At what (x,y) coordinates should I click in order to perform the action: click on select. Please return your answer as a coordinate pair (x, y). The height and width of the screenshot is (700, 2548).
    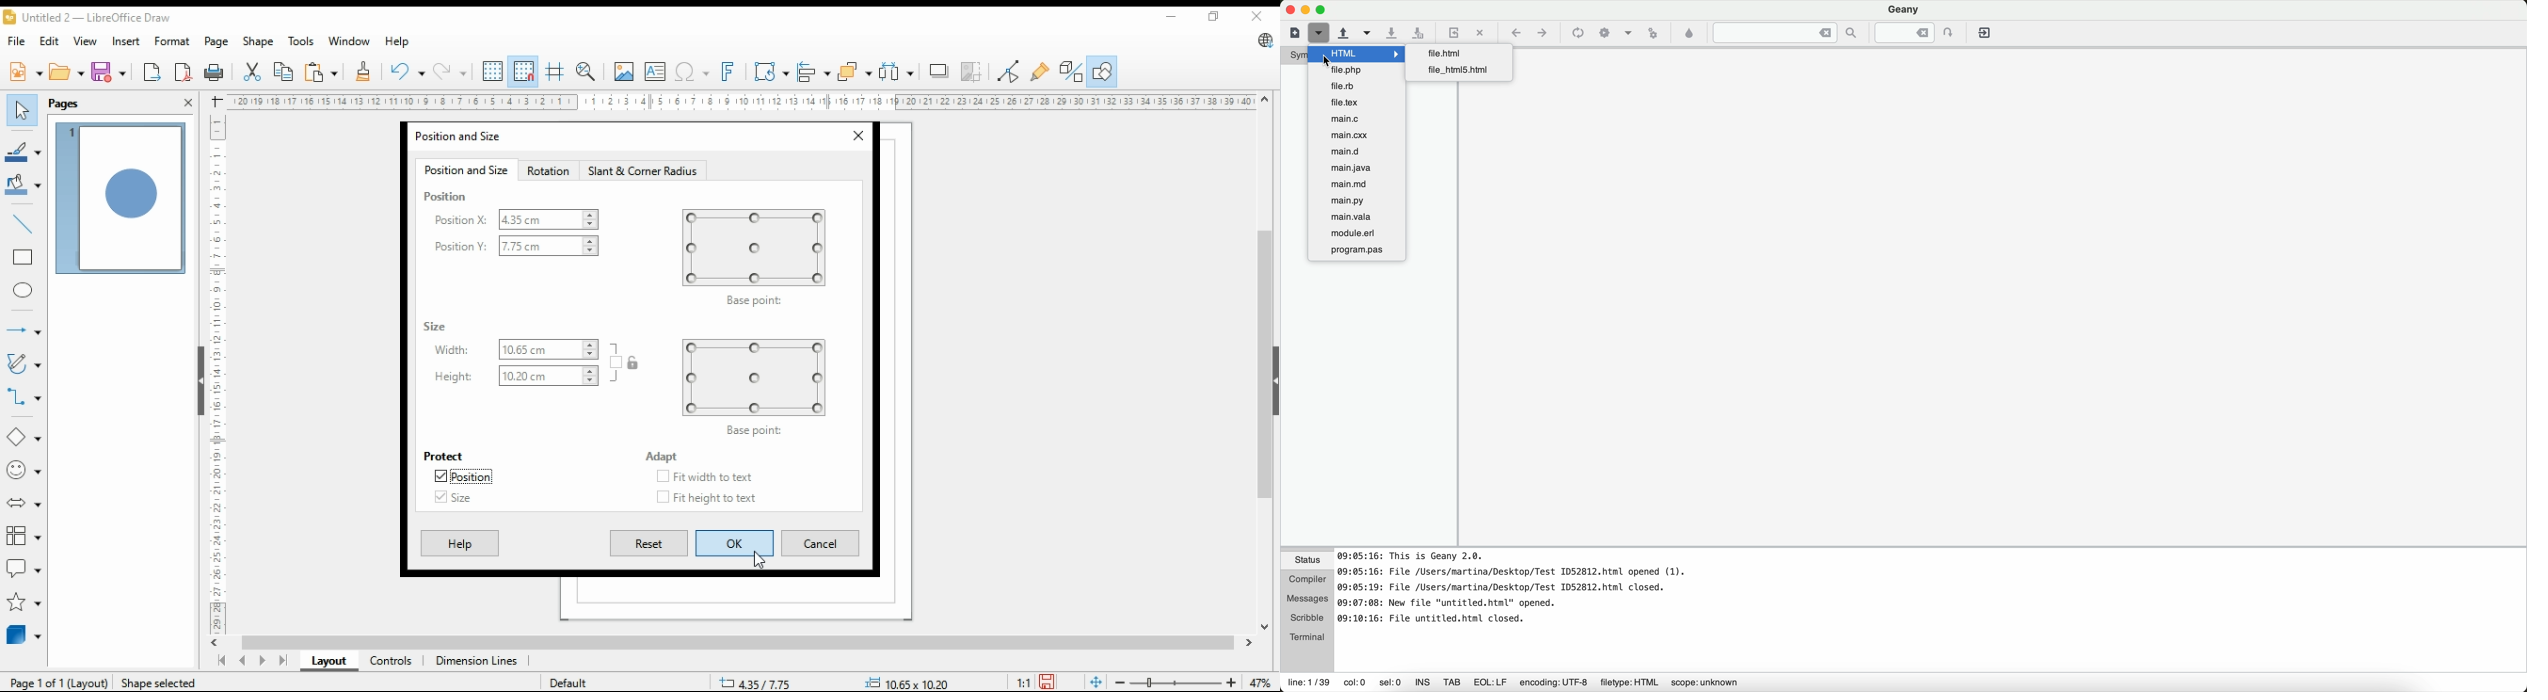
    Looking at the image, I should click on (22, 110).